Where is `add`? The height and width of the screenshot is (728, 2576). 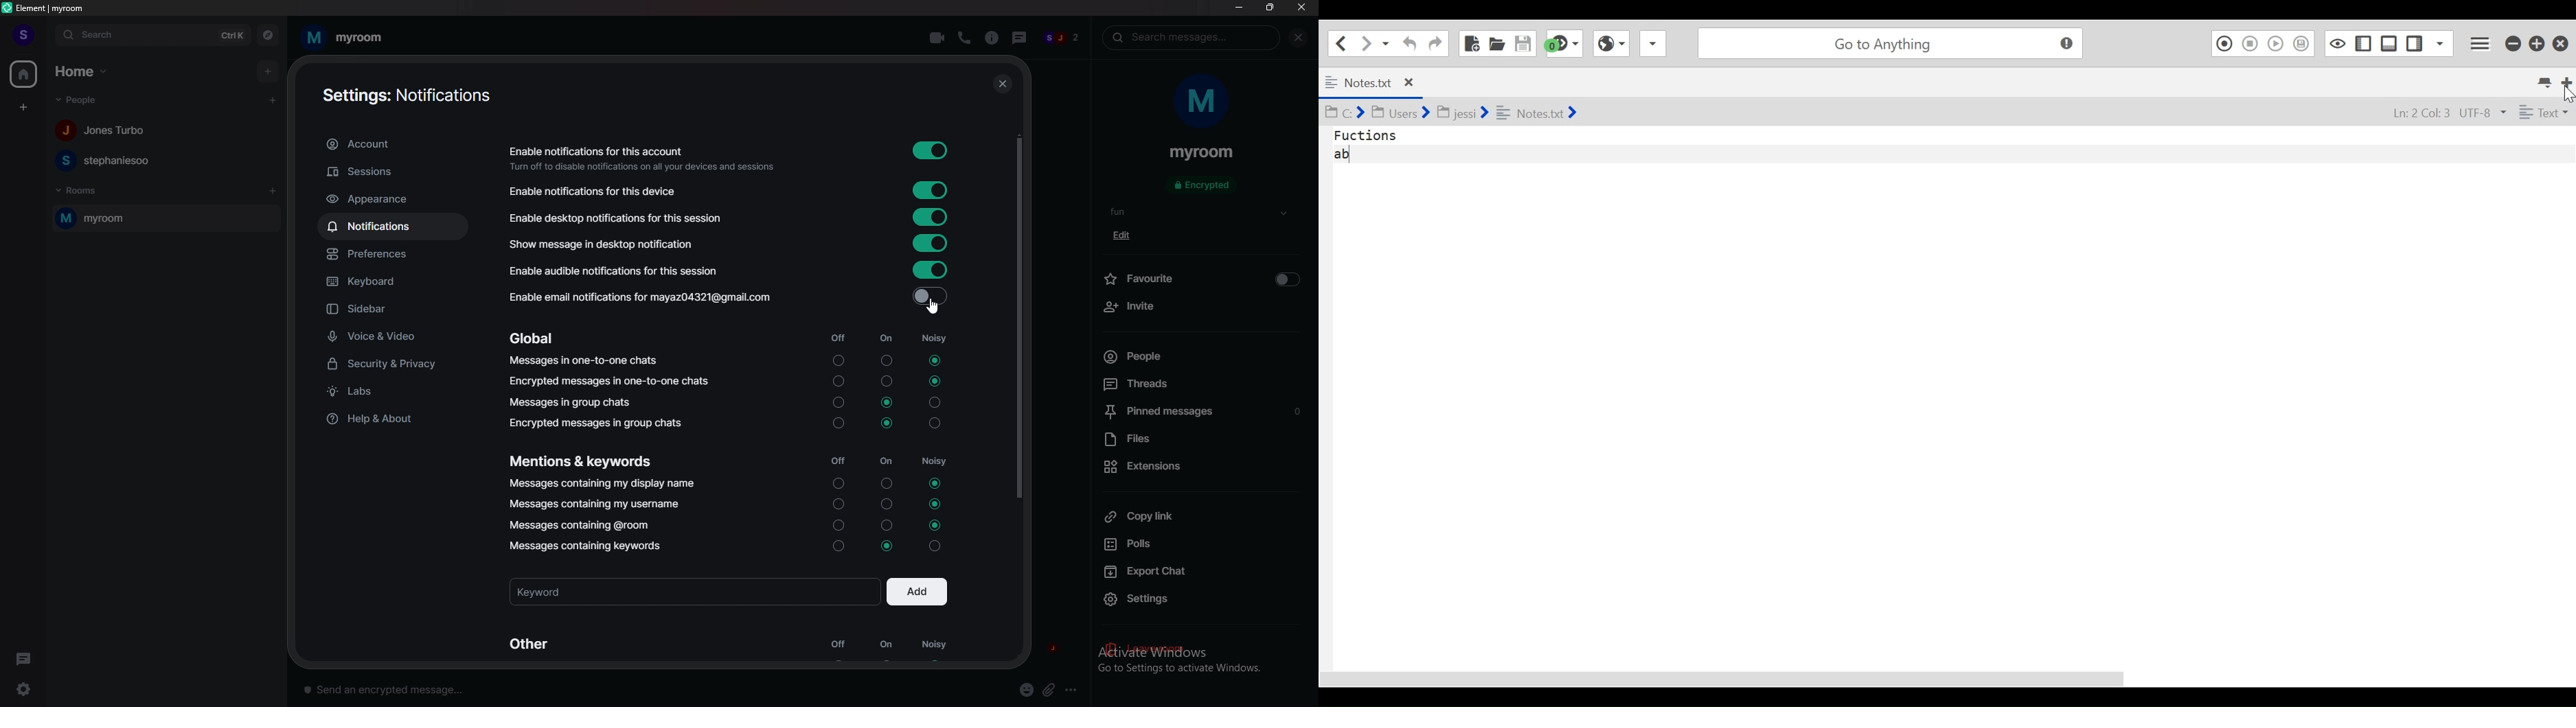
add is located at coordinates (267, 71).